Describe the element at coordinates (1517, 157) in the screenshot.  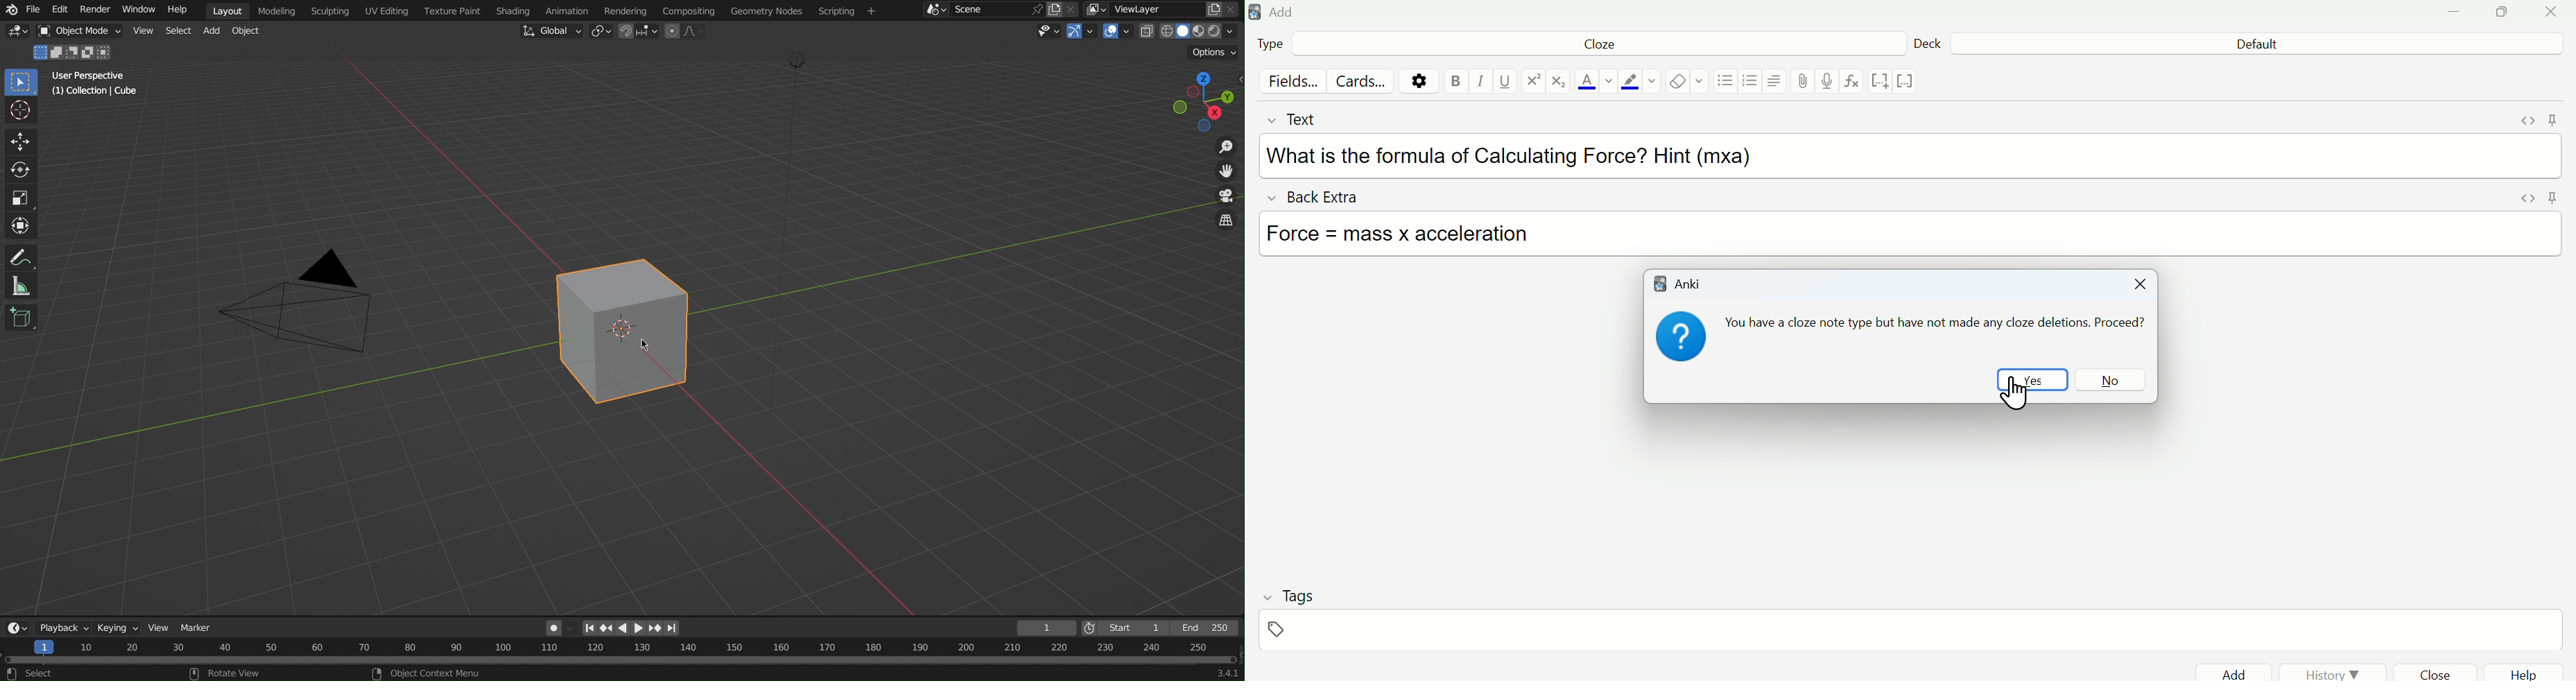
I see `What is the formula of Calculating Force? Hint (mxa)` at that location.